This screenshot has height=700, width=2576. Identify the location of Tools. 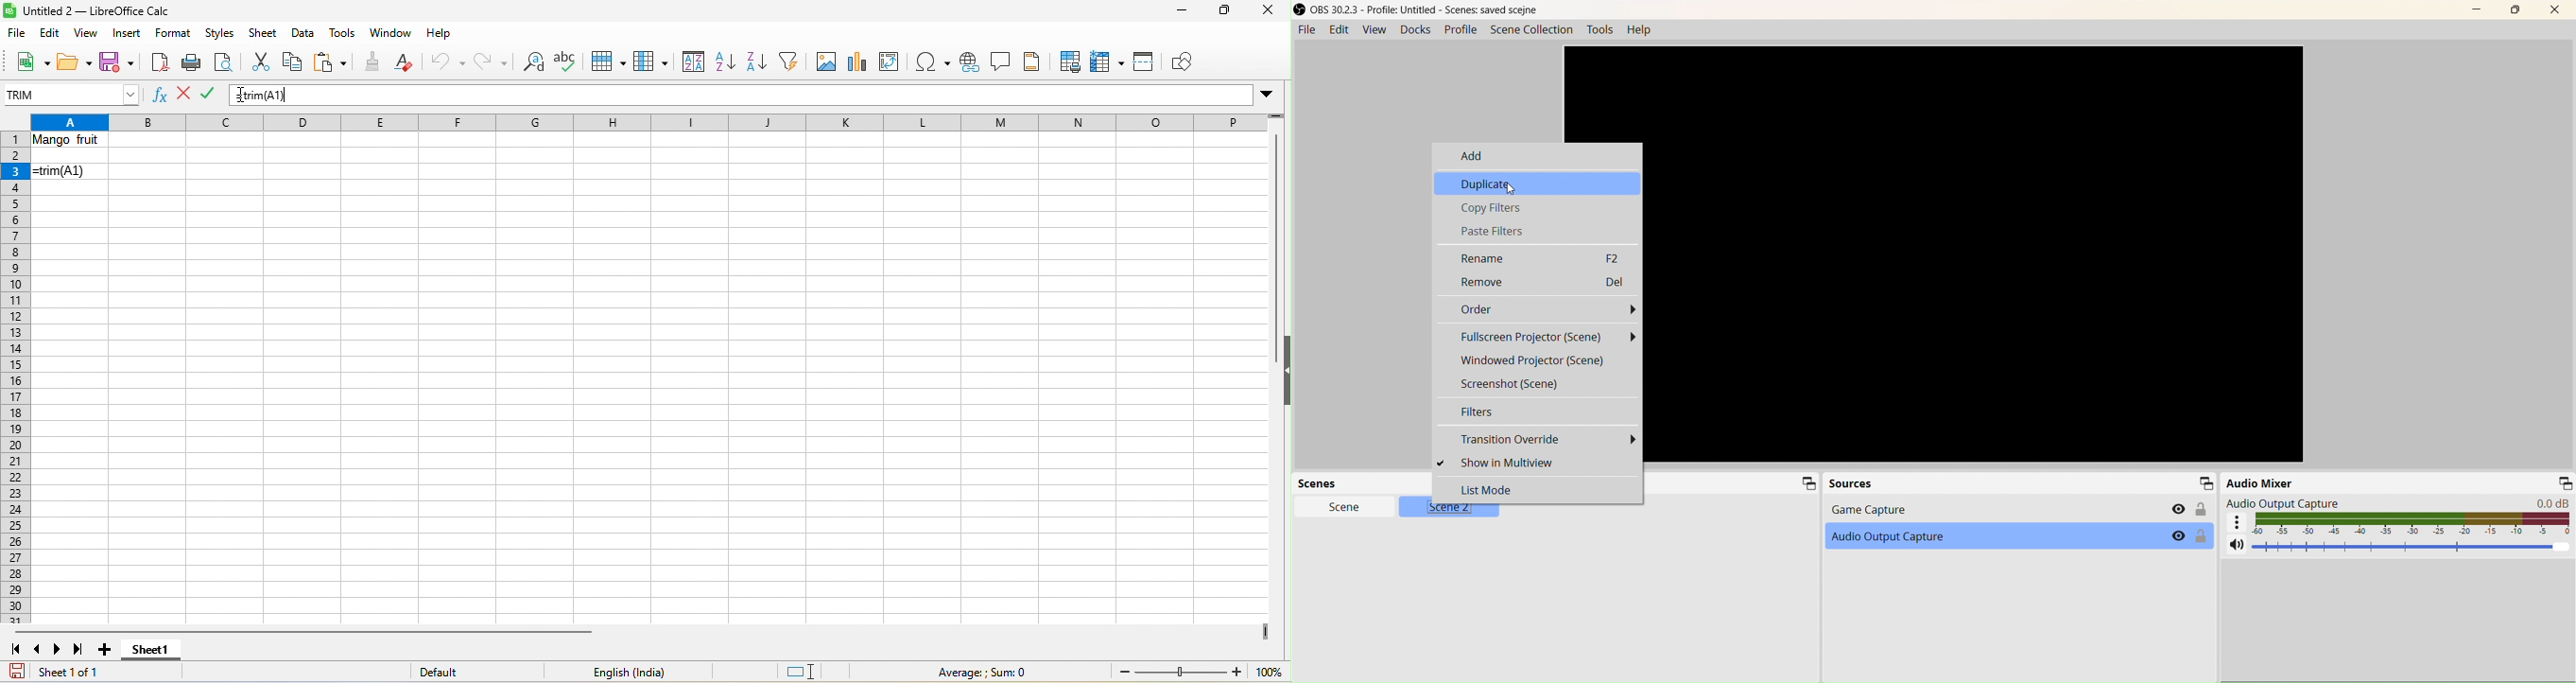
(1600, 30).